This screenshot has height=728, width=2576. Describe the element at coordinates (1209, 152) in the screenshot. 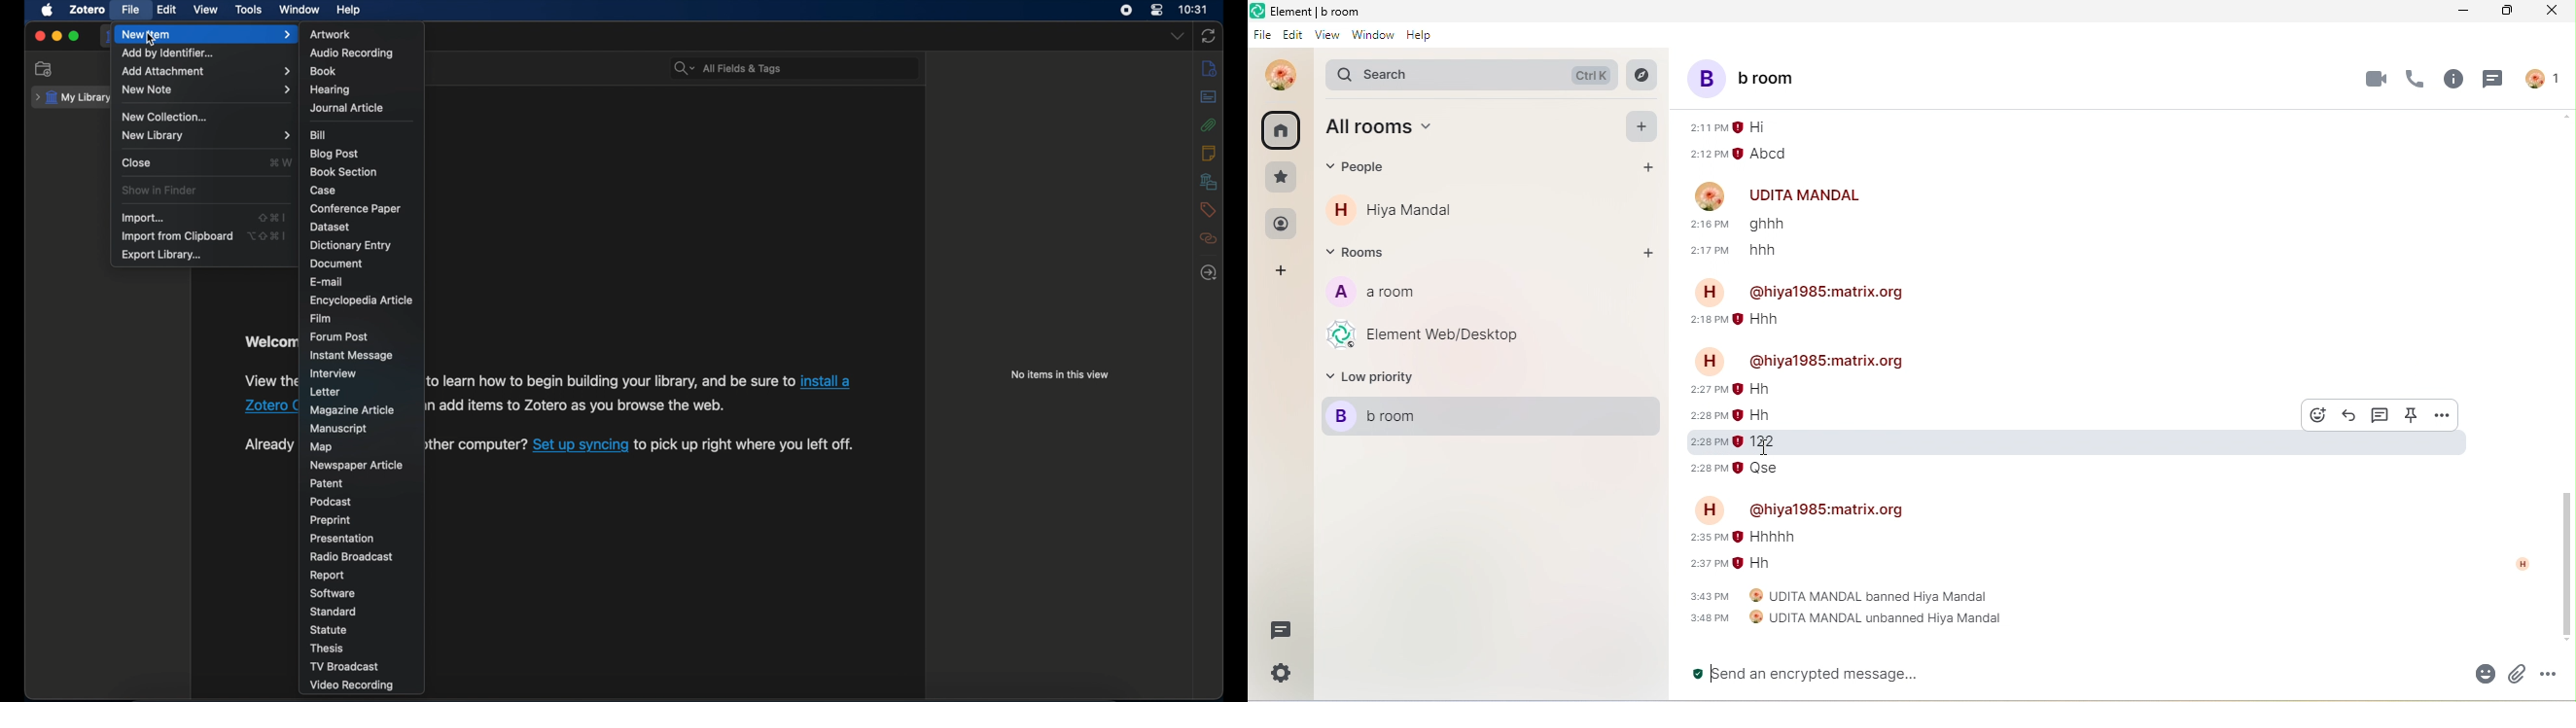

I see `notes` at that location.